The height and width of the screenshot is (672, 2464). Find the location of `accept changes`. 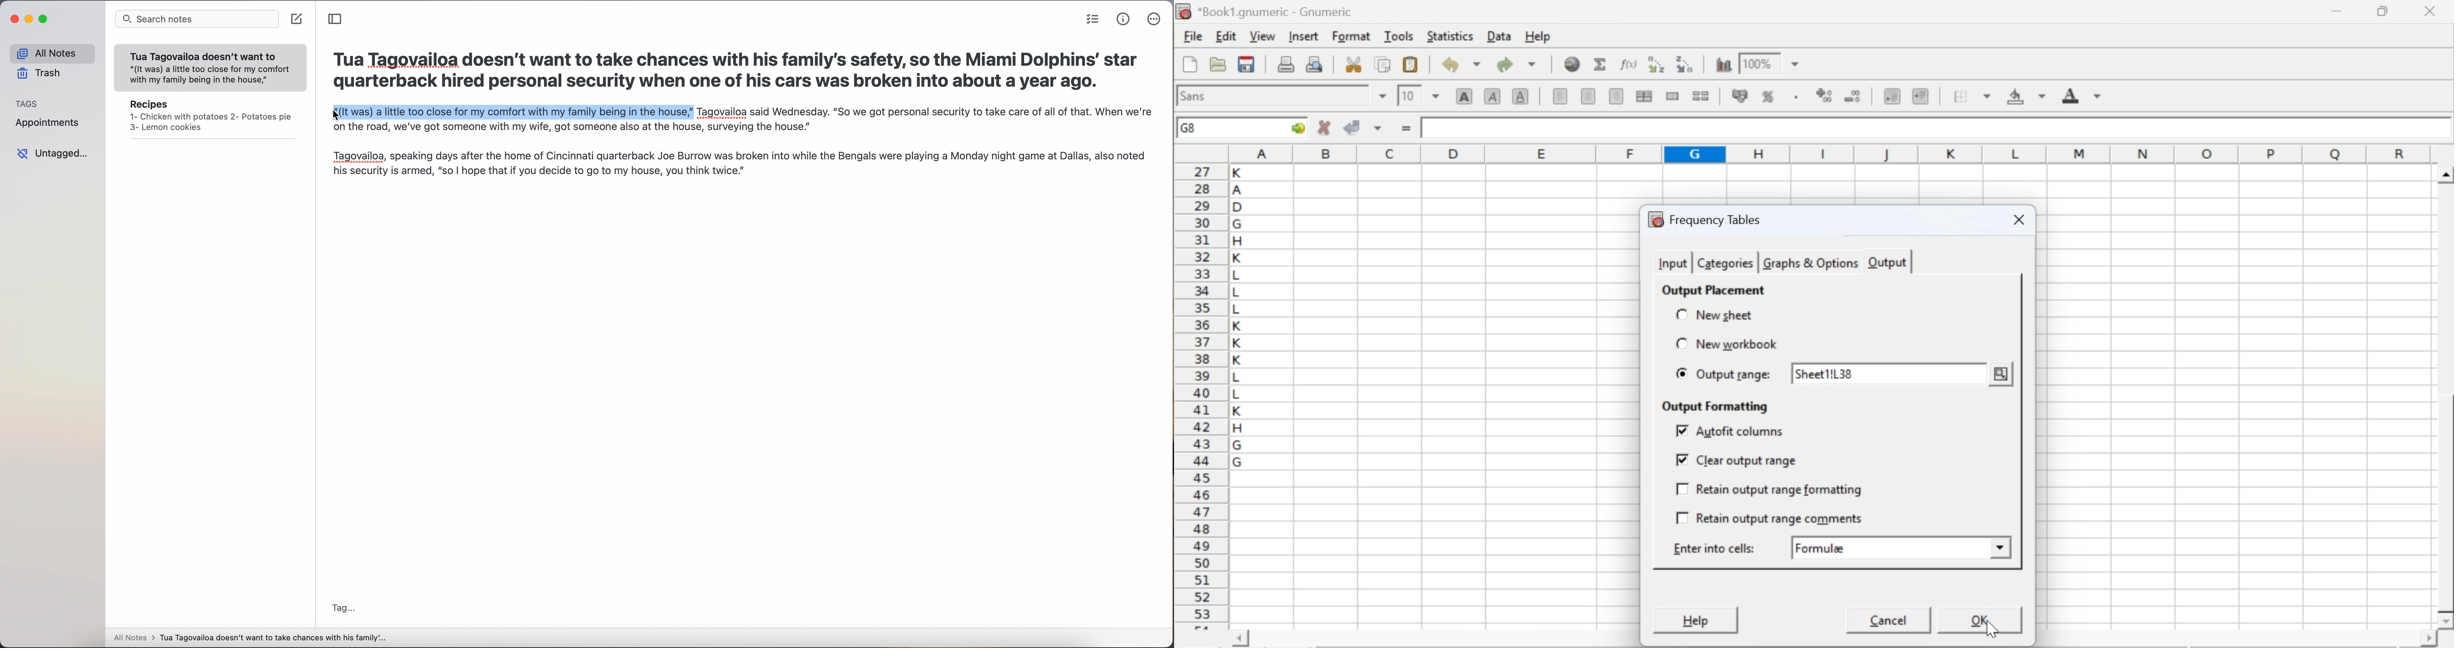

accept changes is located at coordinates (1353, 126).